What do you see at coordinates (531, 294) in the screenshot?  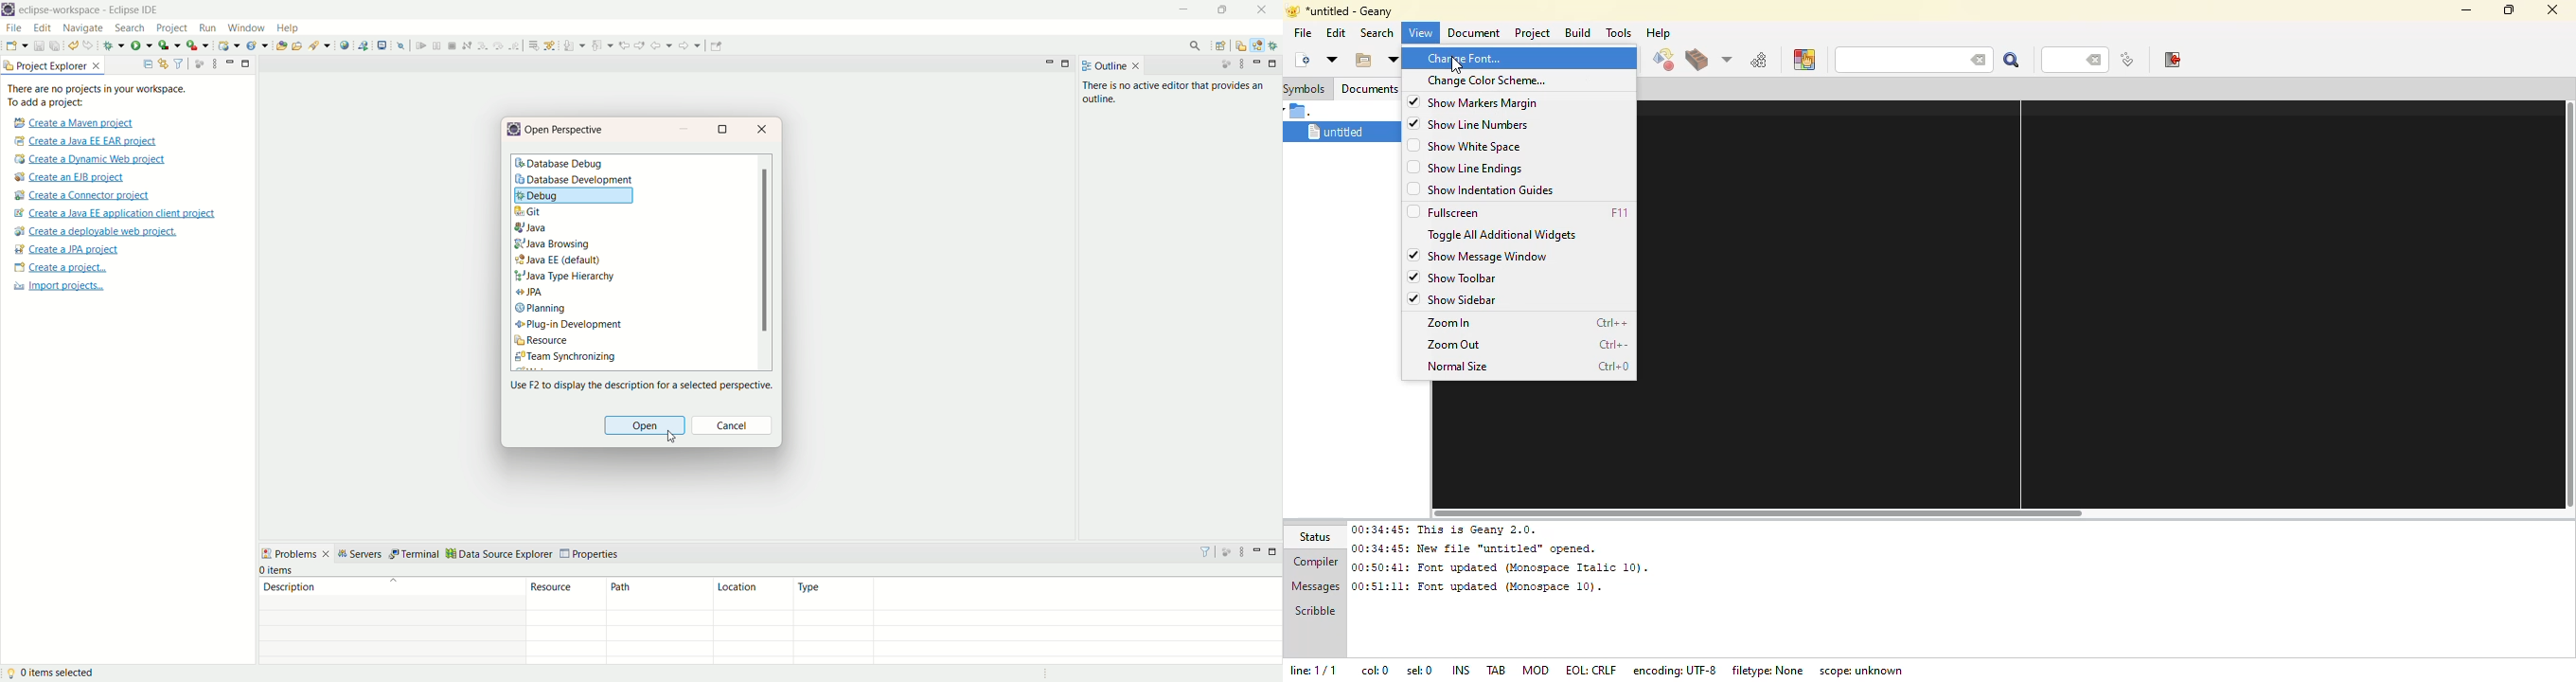 I see `JPA ` at bounding box center [531, 294].